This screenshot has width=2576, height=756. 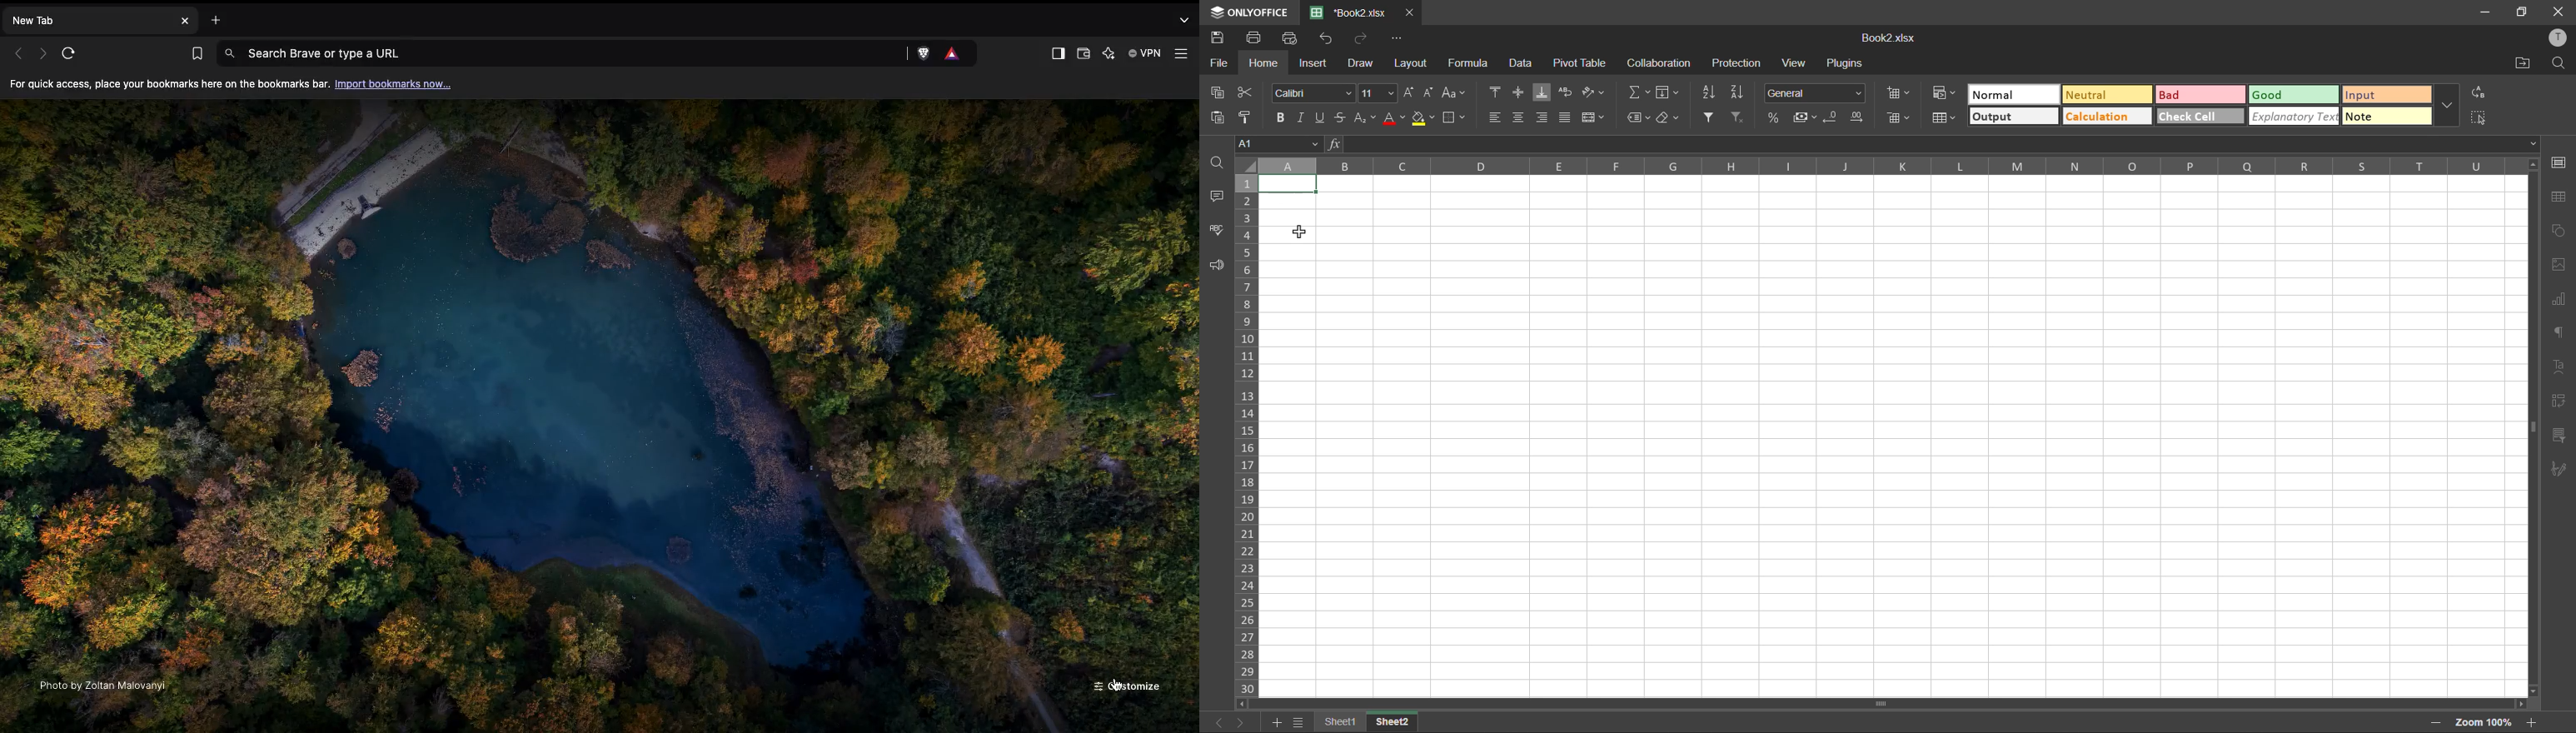 What do you see at coordinates (2558, 331) in the screenshot?
I see `paragraph` at bounding box center [2558, 331].